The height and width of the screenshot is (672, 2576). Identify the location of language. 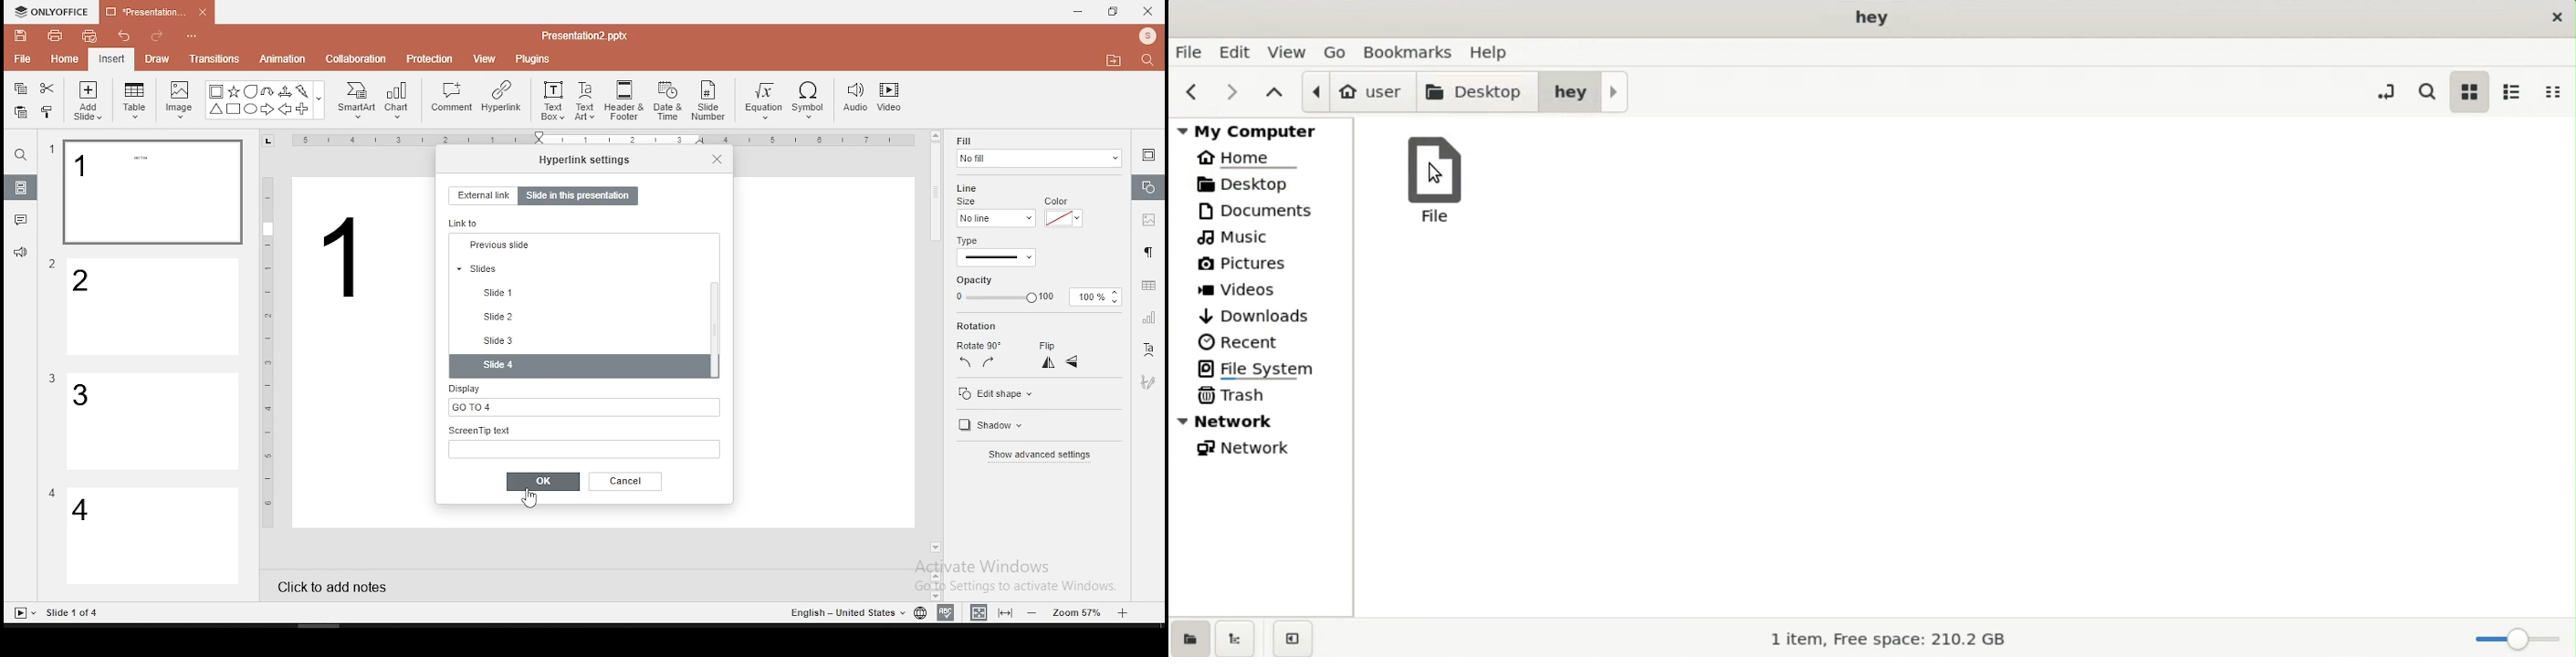
(919, 613).